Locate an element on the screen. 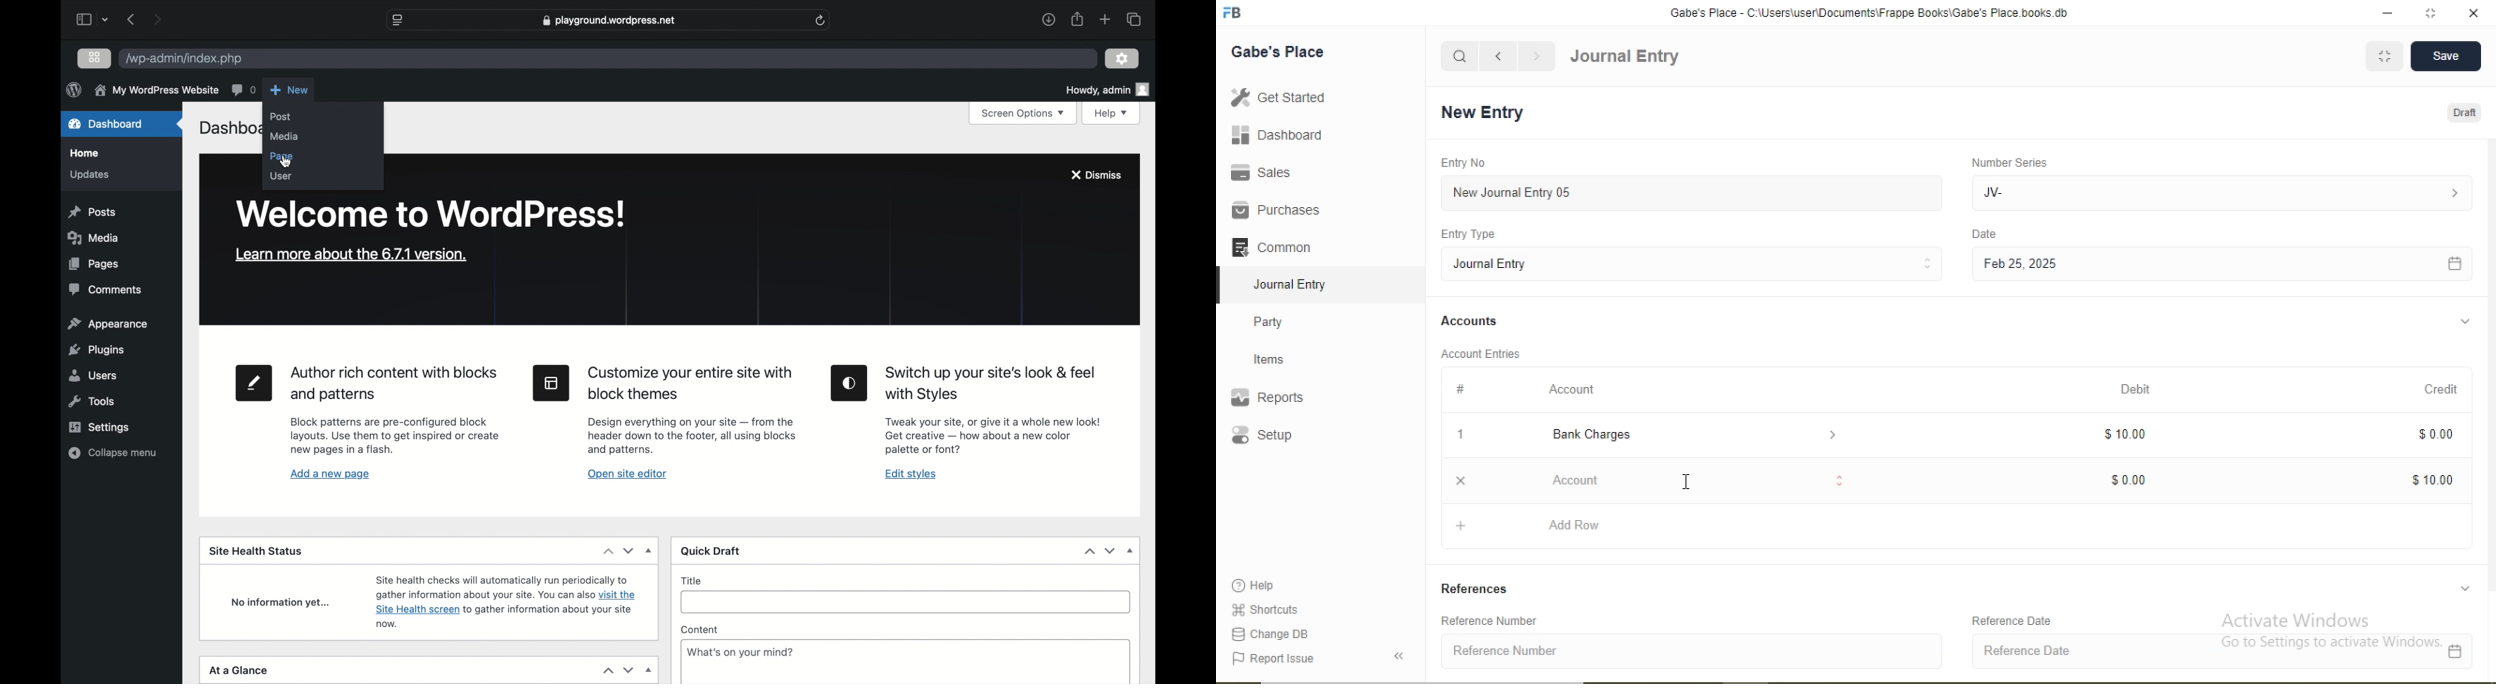 The width and height of the screenshot is (2520, 700). cursor is located at coordinates (1686, 483).